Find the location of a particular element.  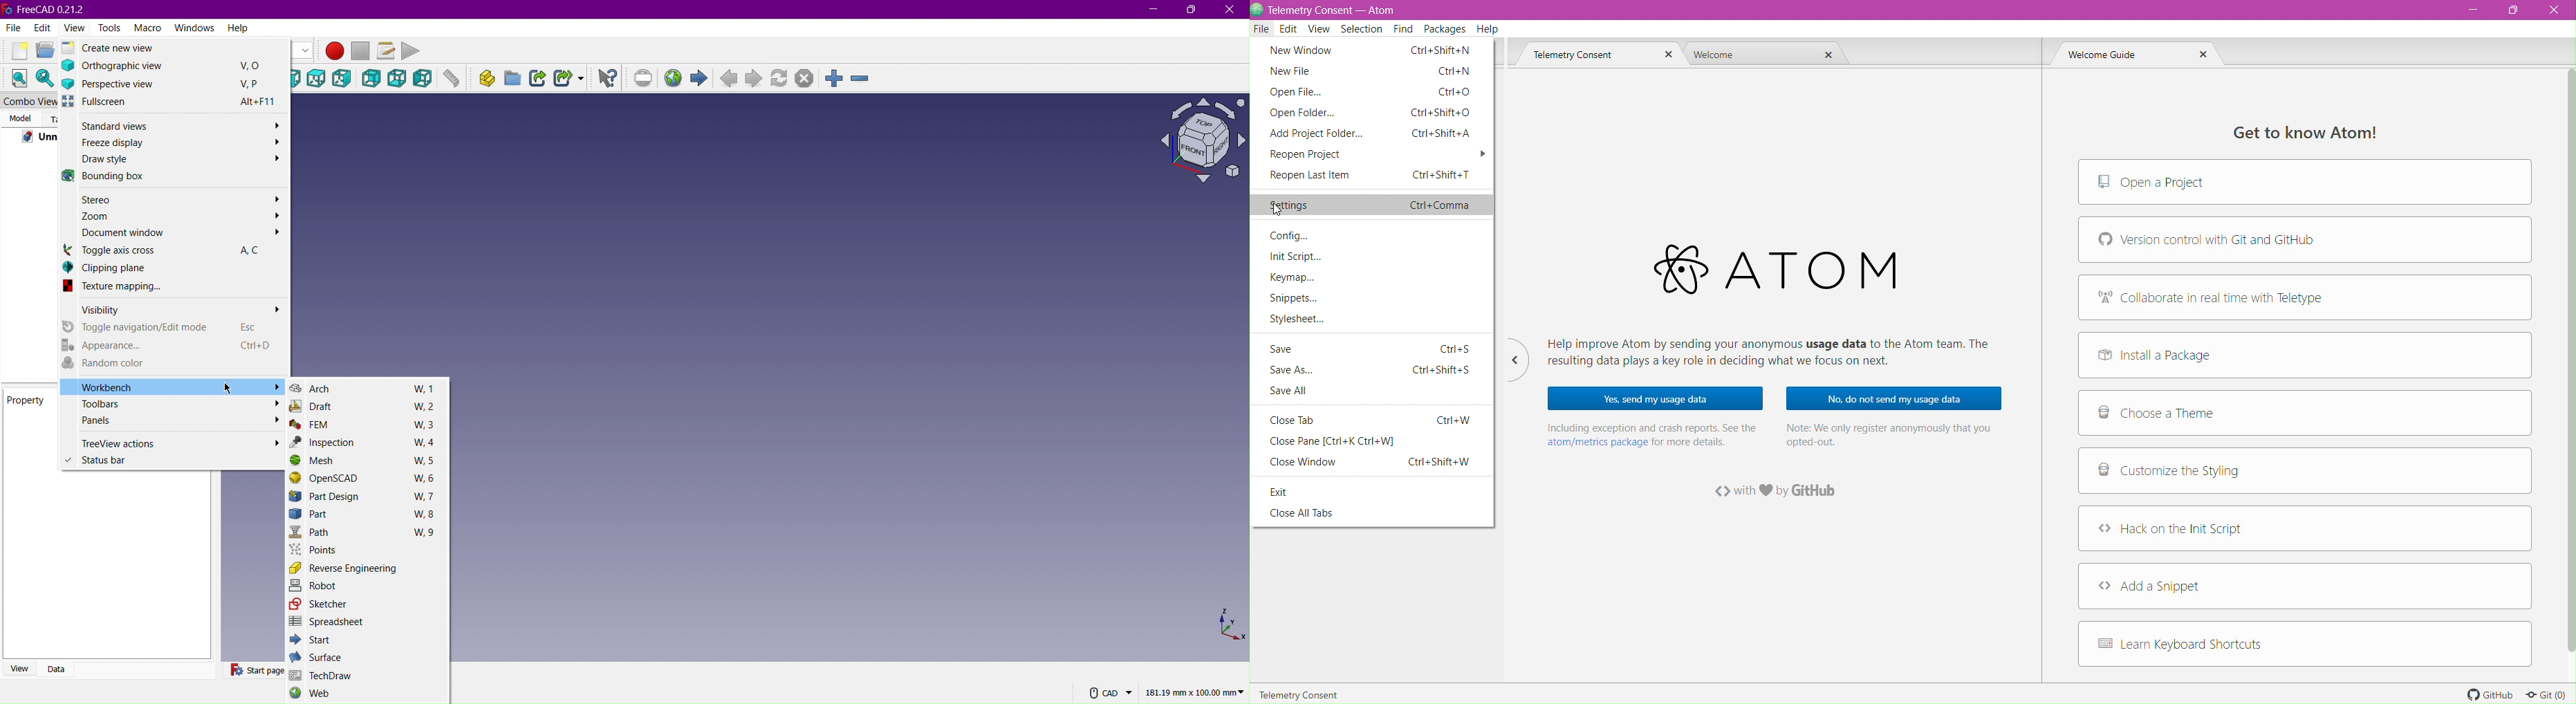

Make Link is located at coordinates (538, 81).